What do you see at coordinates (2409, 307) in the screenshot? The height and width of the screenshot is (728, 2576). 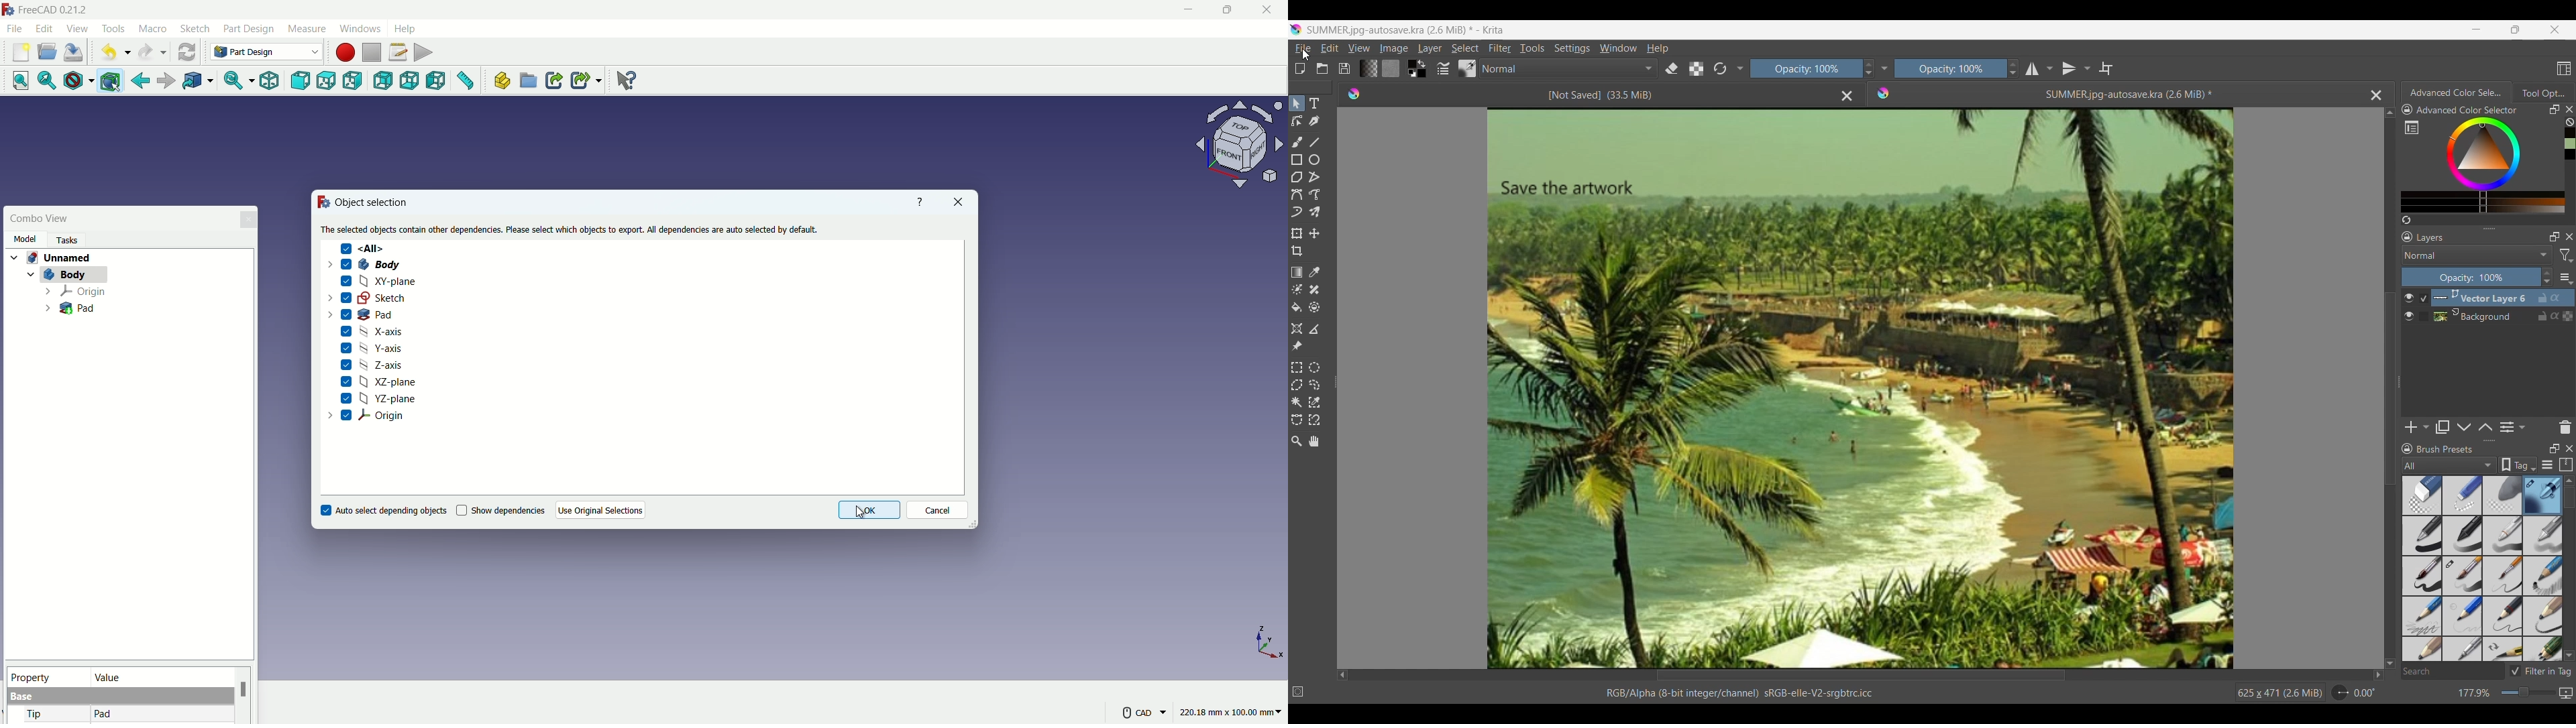 I see `Show/Hide layer` at bounding box center [2409, 307].